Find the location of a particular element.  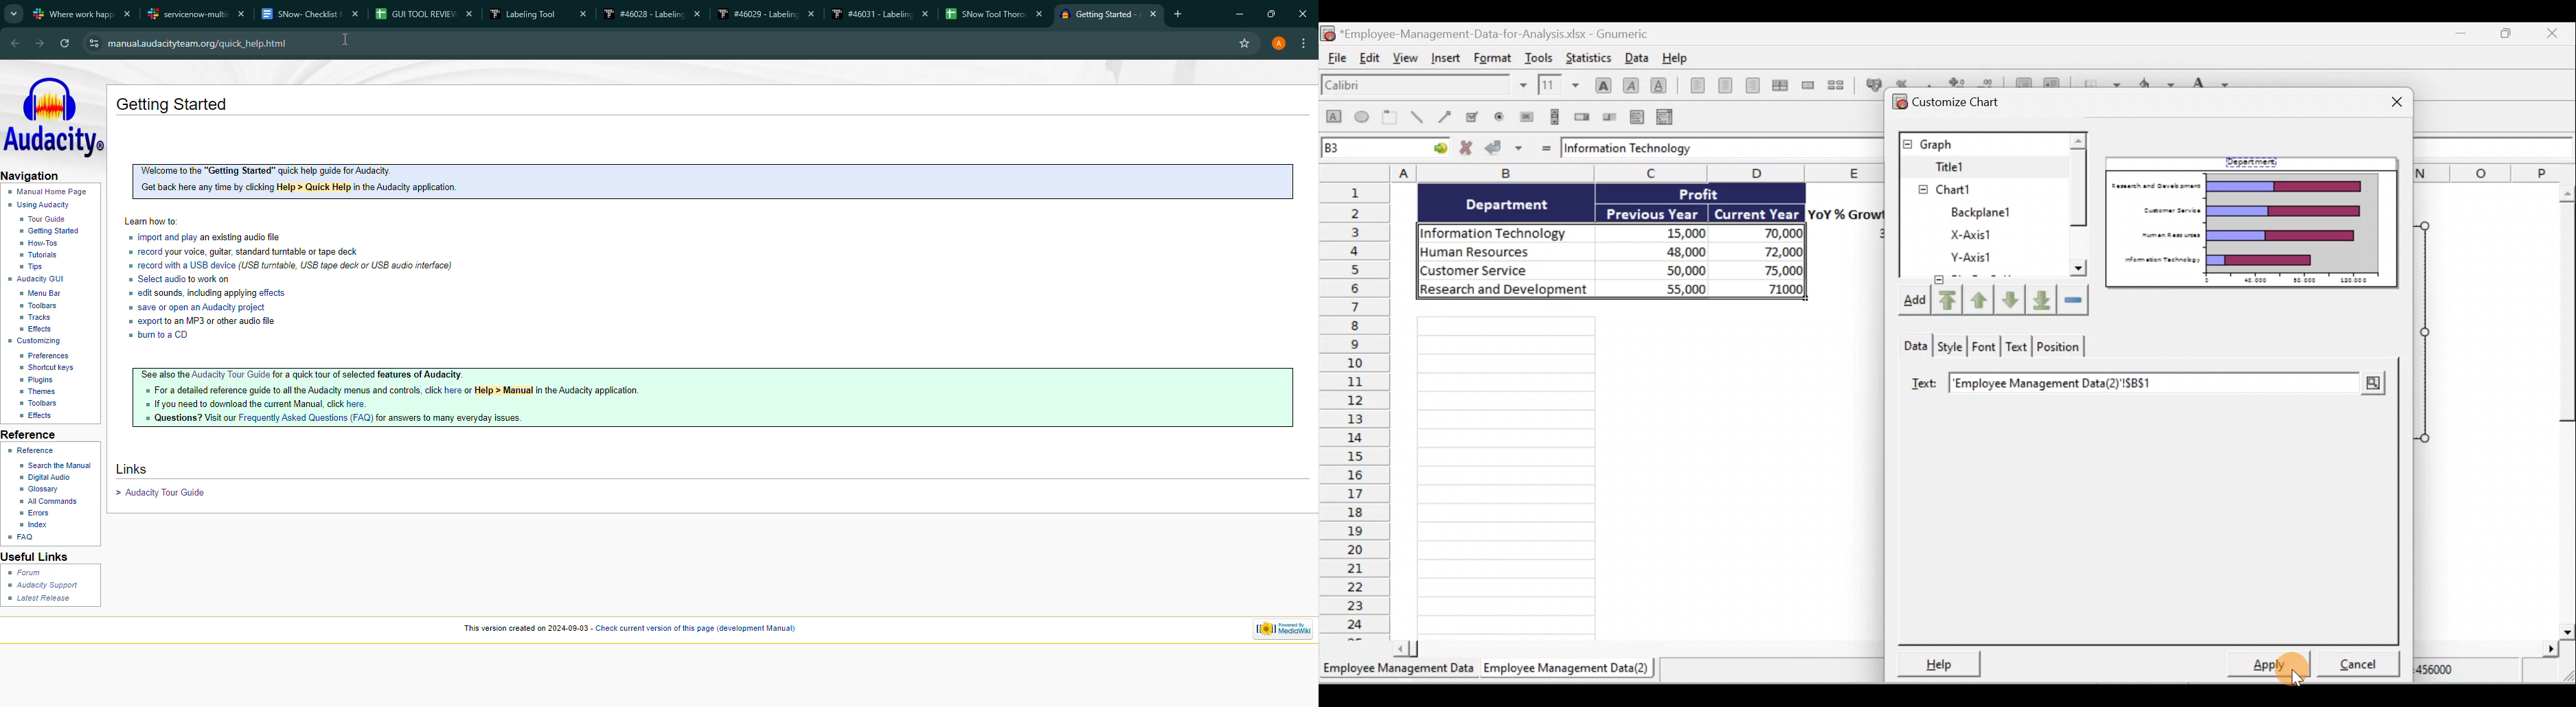

Enter formula is located at coordinates (1546, 149).